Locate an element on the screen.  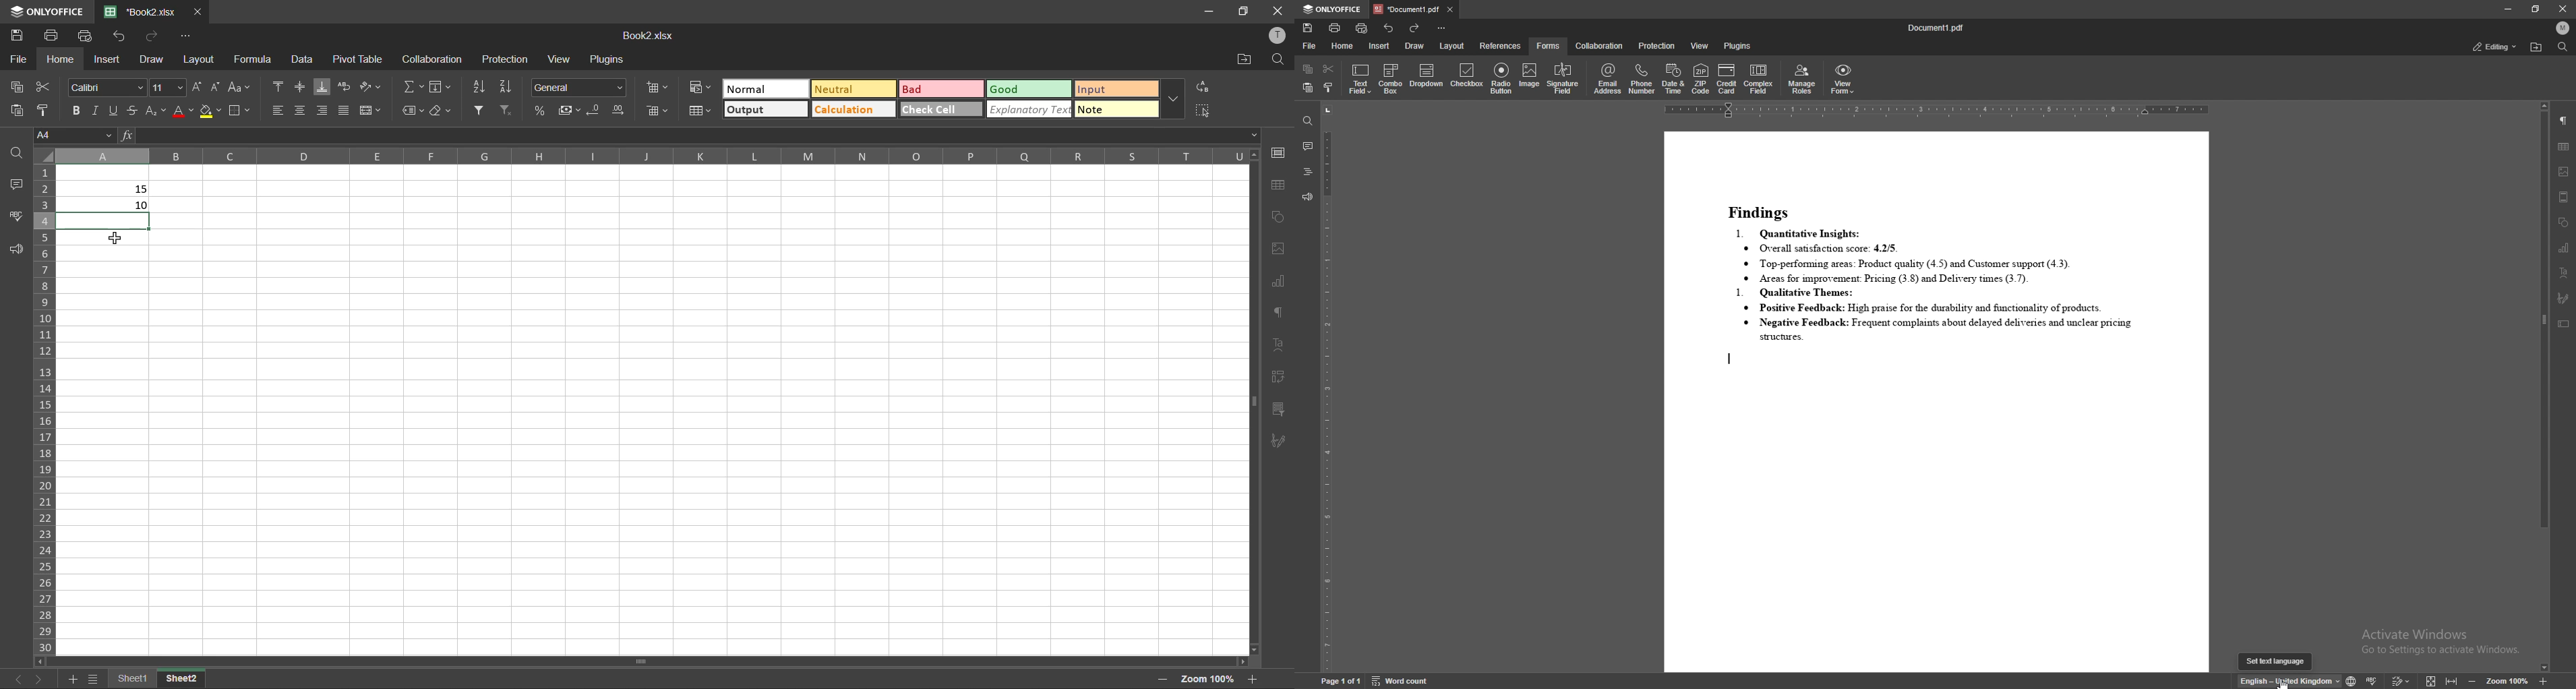
Zoom factor is located at coordinates (1207, 678).